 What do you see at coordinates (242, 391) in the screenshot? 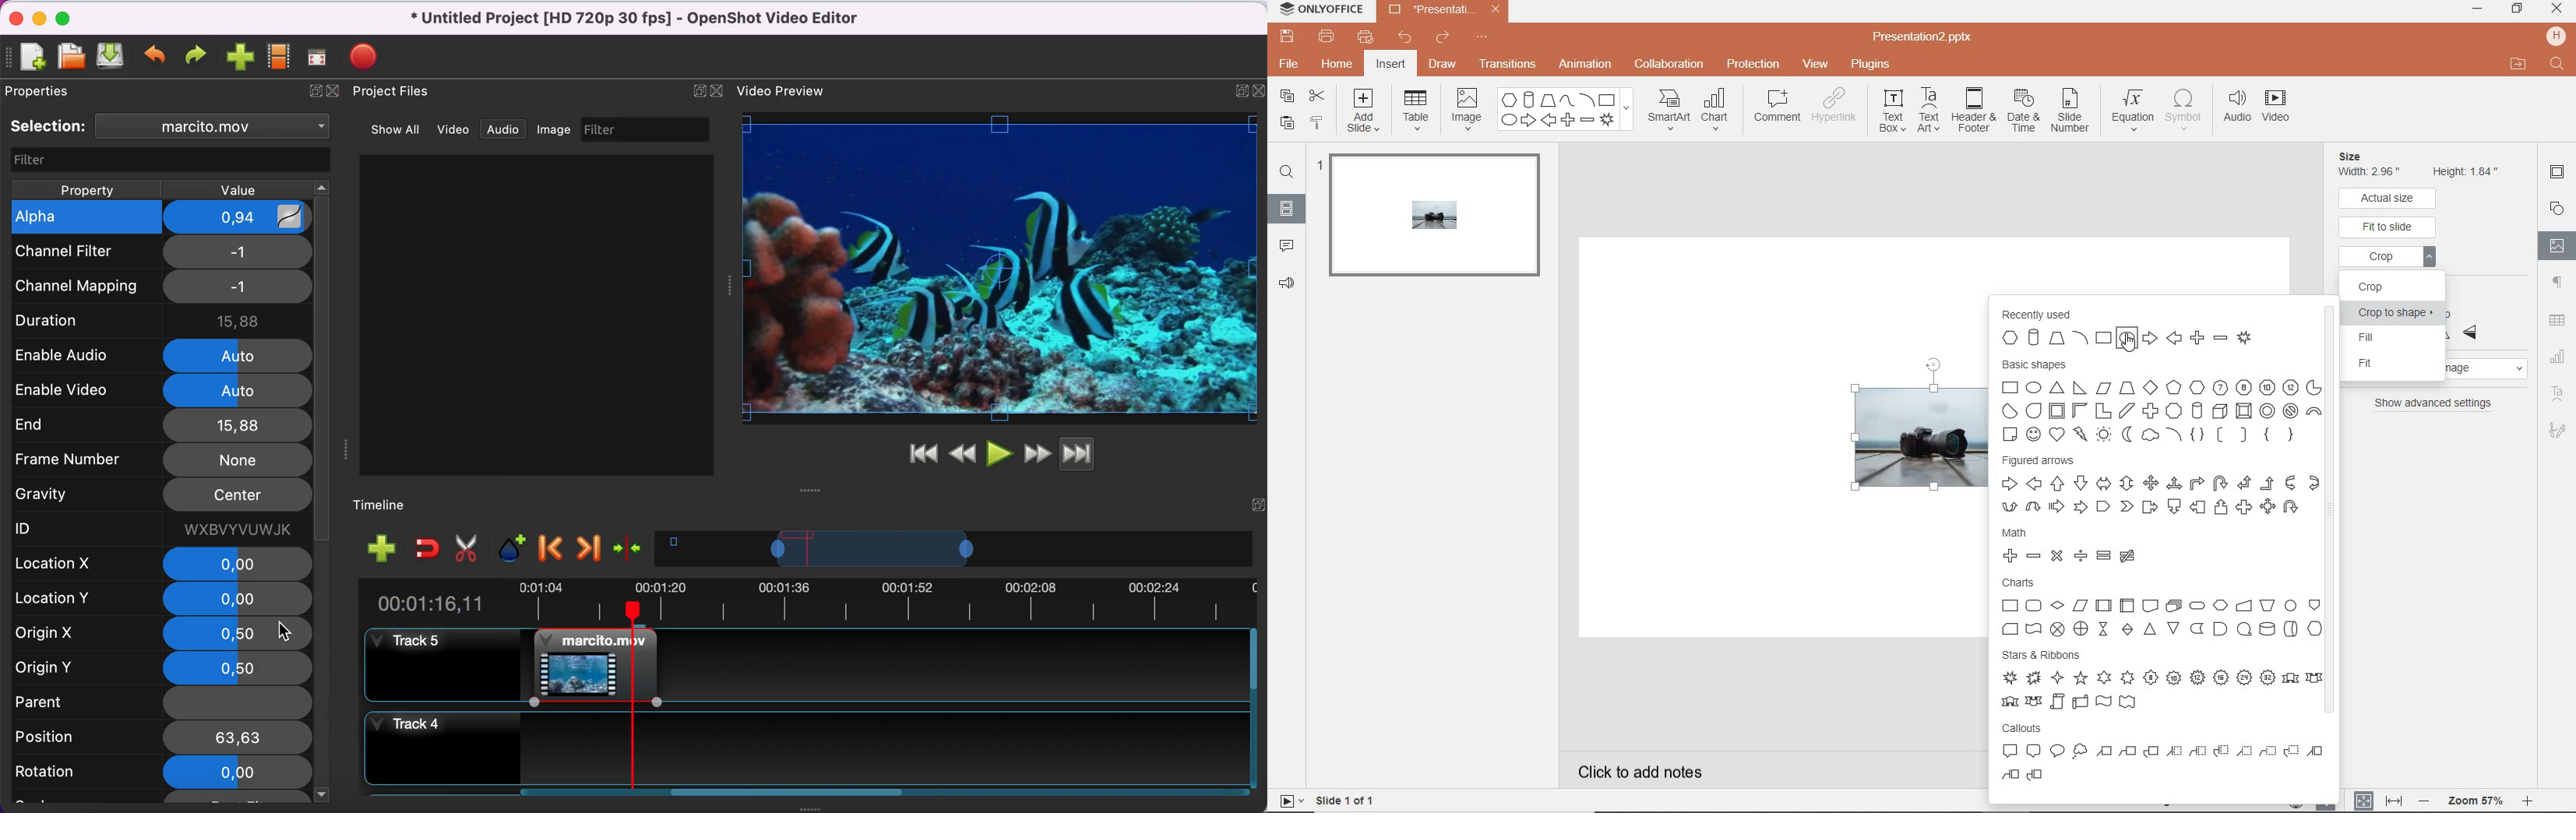
I see `Auto` at bounding box center [242, 391].